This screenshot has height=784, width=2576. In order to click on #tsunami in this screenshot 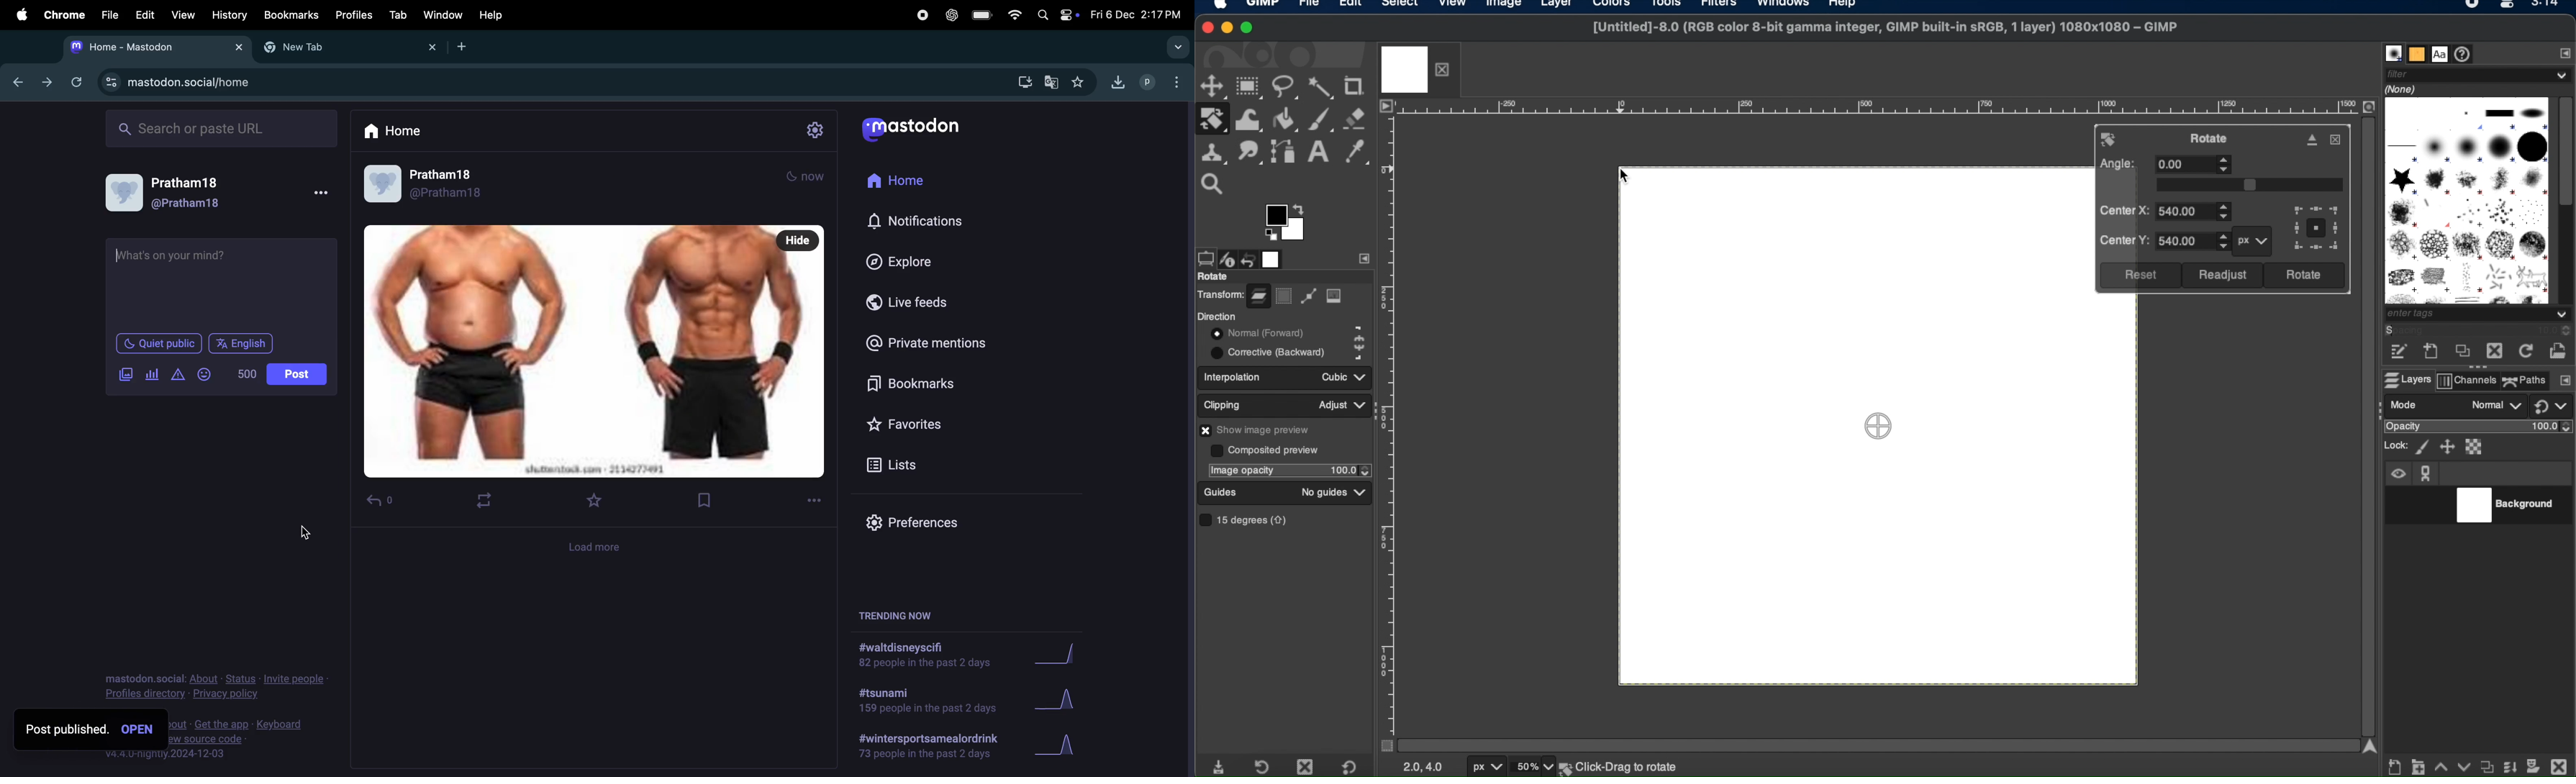, I will do `click(925, 700)`.